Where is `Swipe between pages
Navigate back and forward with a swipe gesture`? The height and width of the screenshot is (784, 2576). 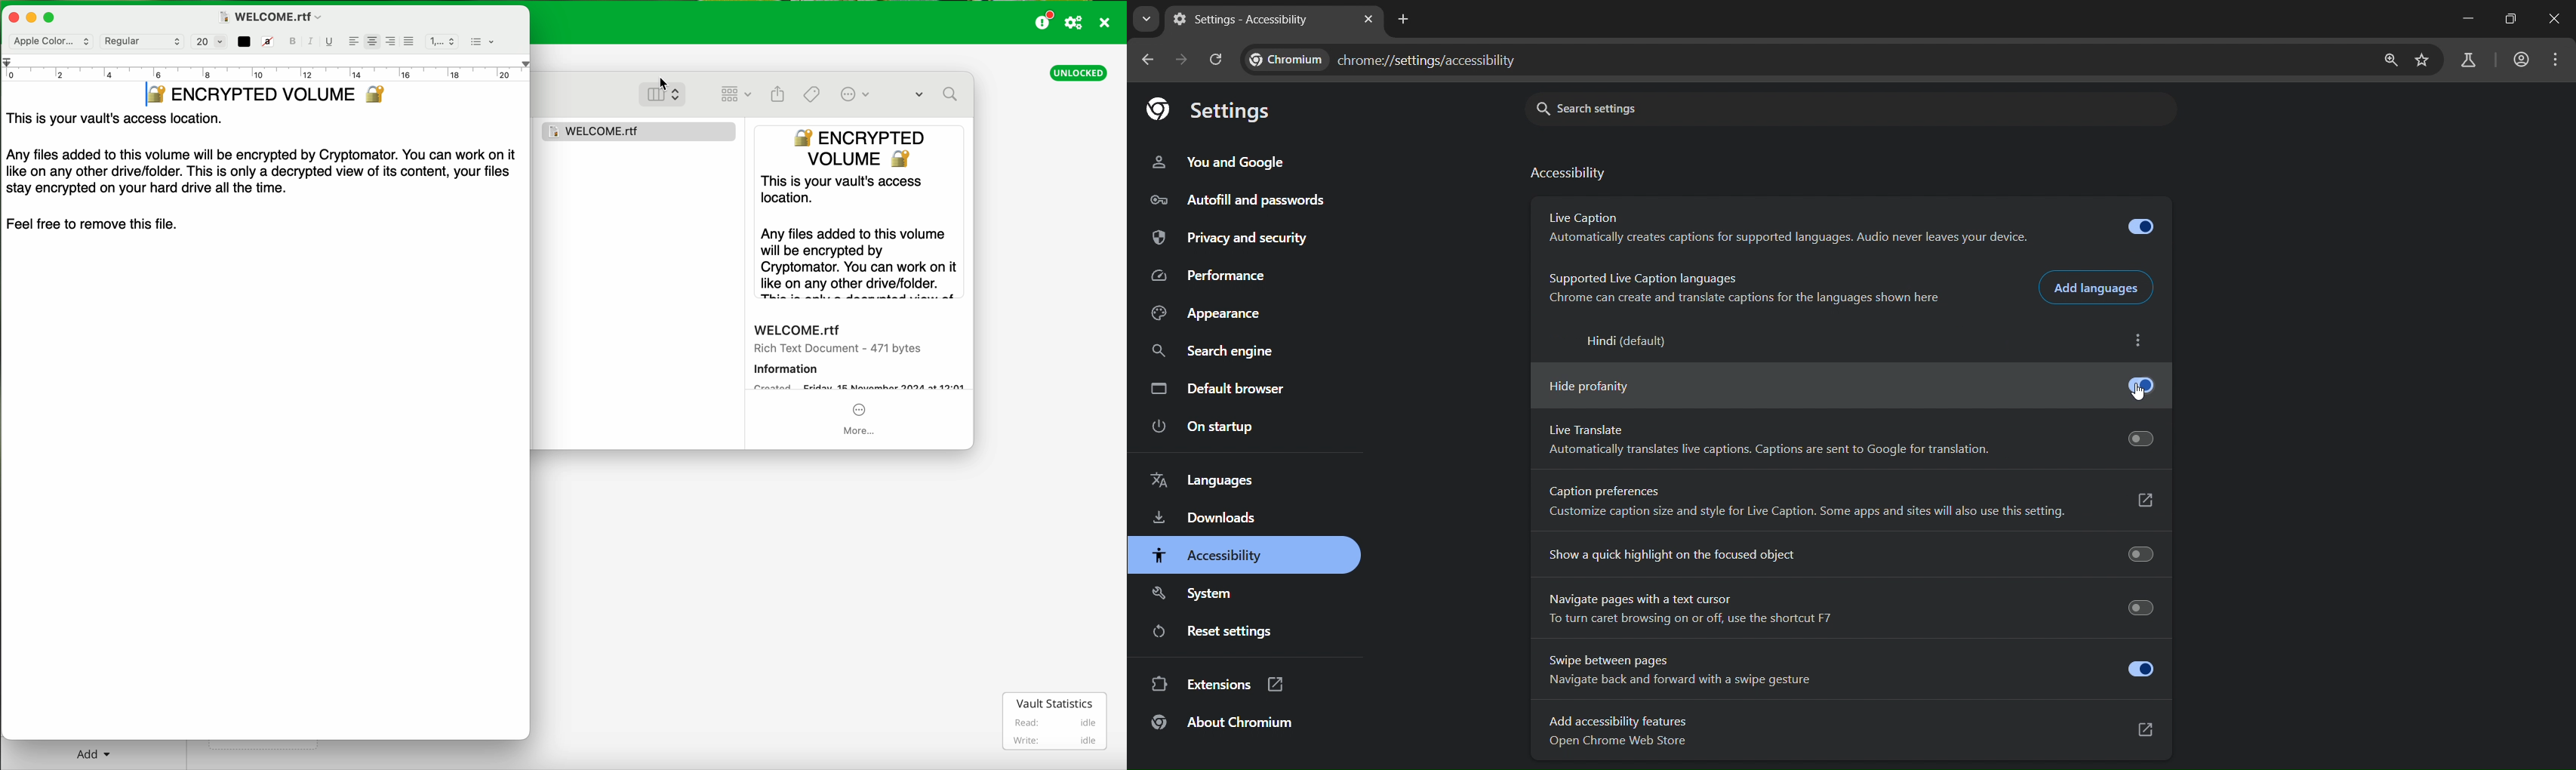 Swipe between pages
Navigate back and forward with a swipe gesture is located at coordinates (1849, 670).